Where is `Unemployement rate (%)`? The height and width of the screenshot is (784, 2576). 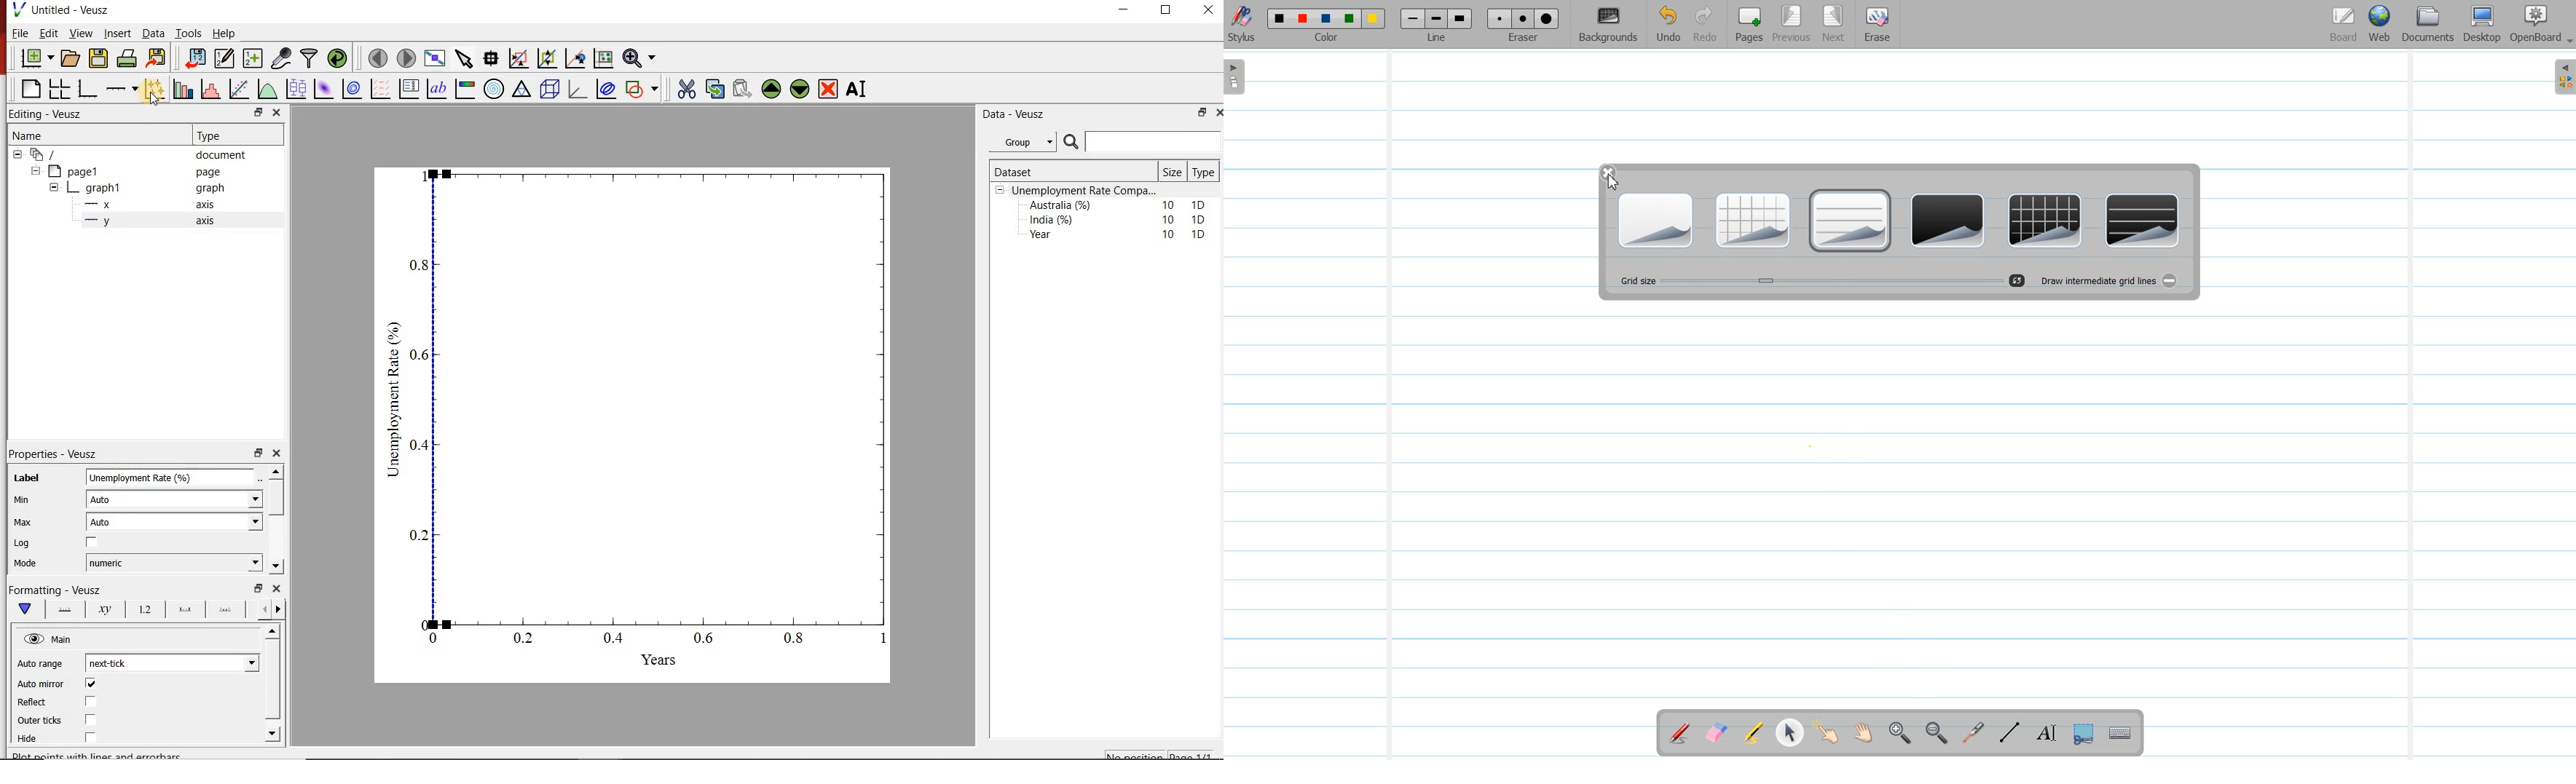
Unemployement rate (%) is located at coordinates (173, 478).